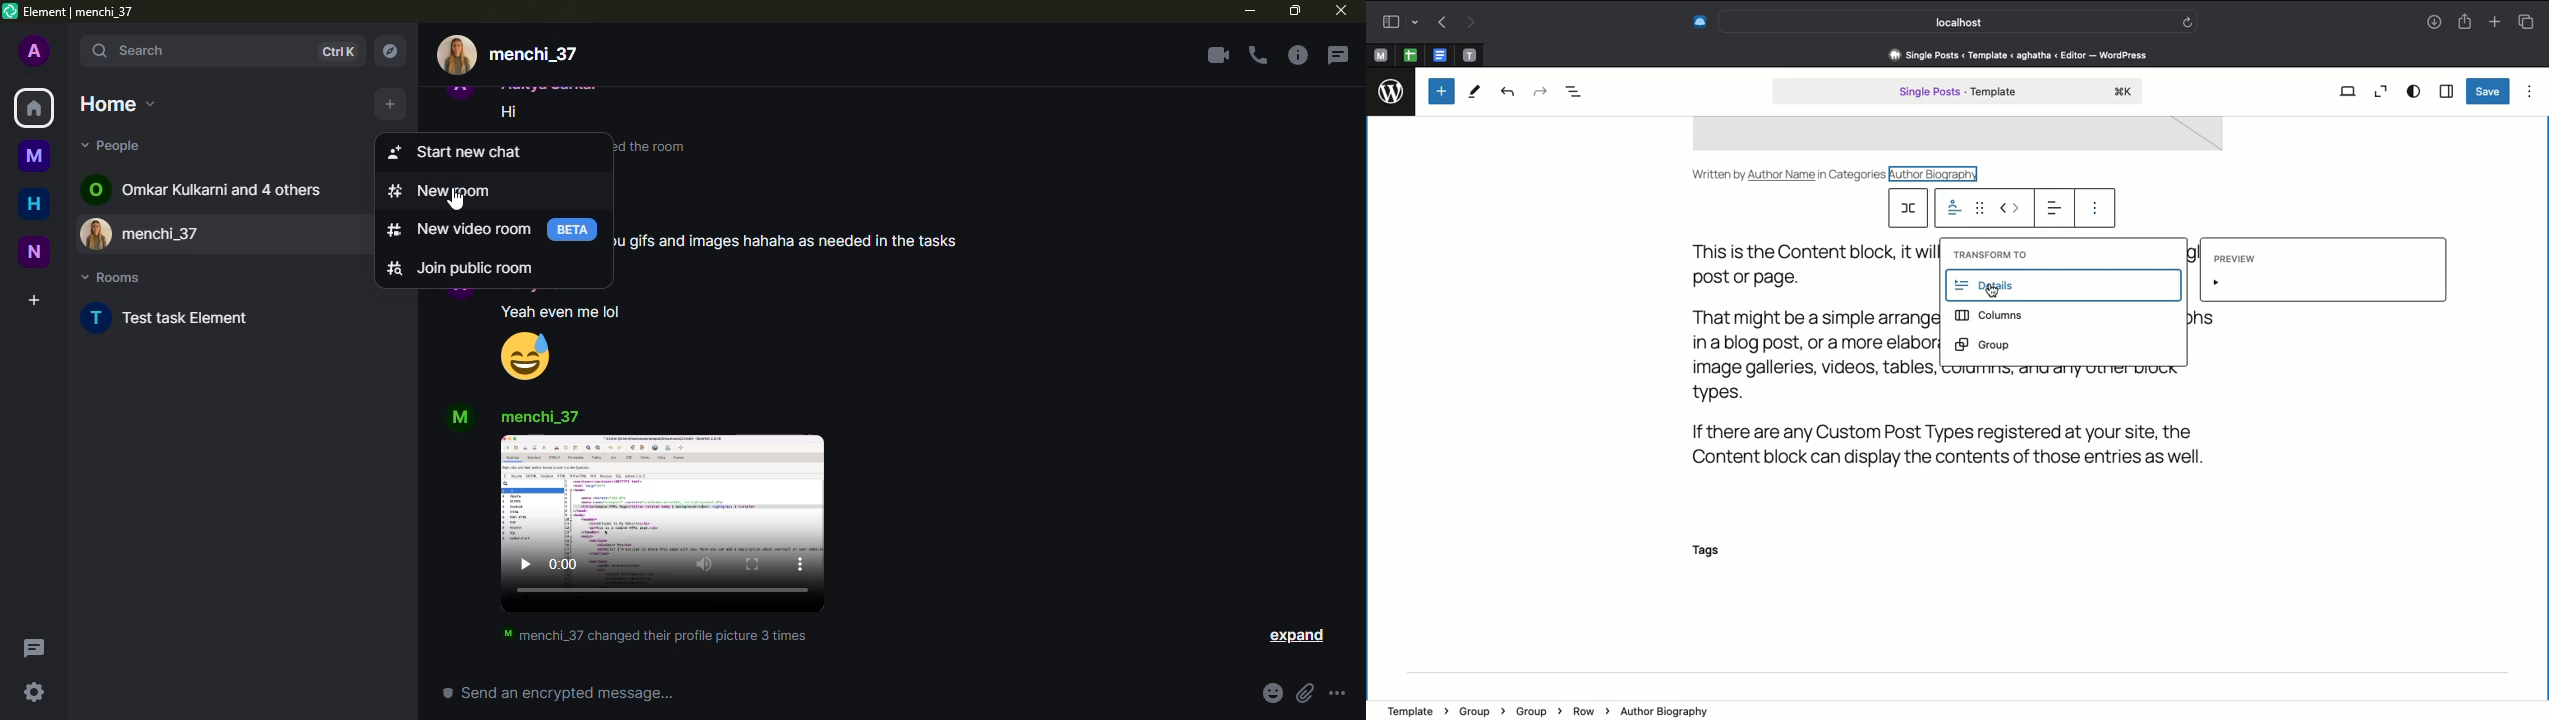 Image resolution: width=2576 pixels, height=728 pixels. I want to click on threads, so click(1337, 55).